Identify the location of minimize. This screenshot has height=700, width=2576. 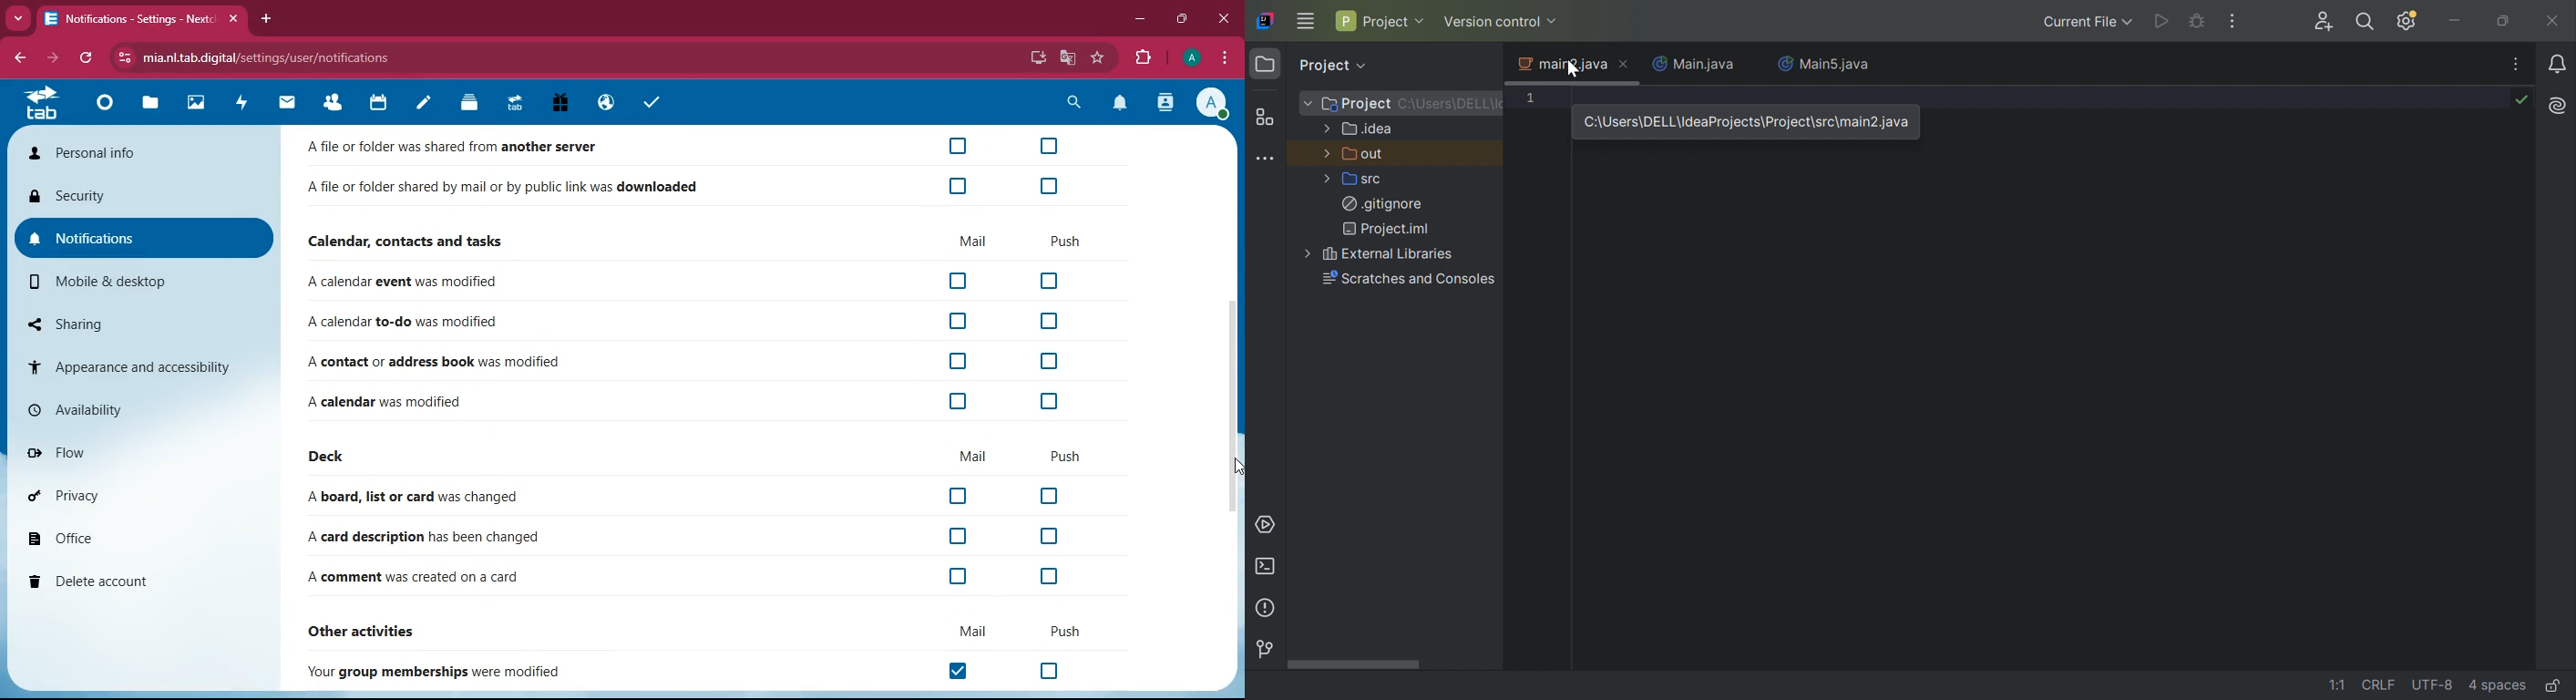
(1139, 17).